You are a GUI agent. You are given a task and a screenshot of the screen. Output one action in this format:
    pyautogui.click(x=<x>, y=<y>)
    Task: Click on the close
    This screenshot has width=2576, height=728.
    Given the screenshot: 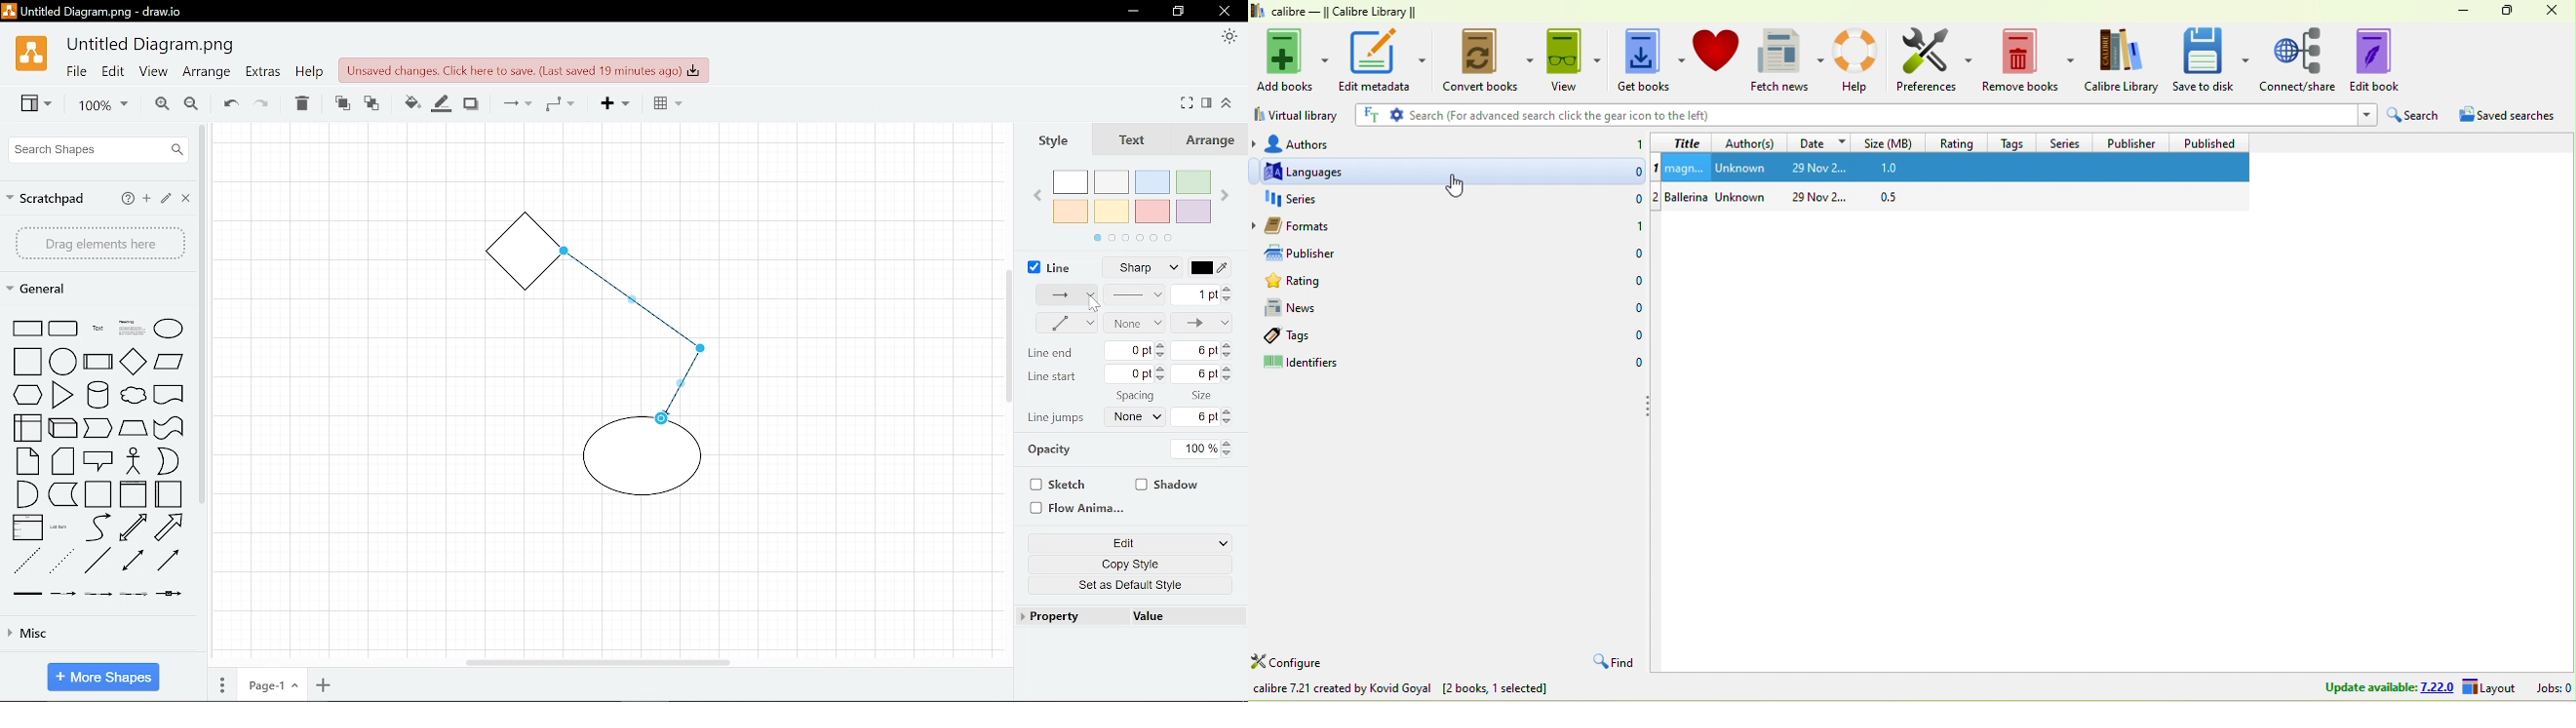 What is the action you would take?
    pyautogui.click(x=1223, y=12)
    